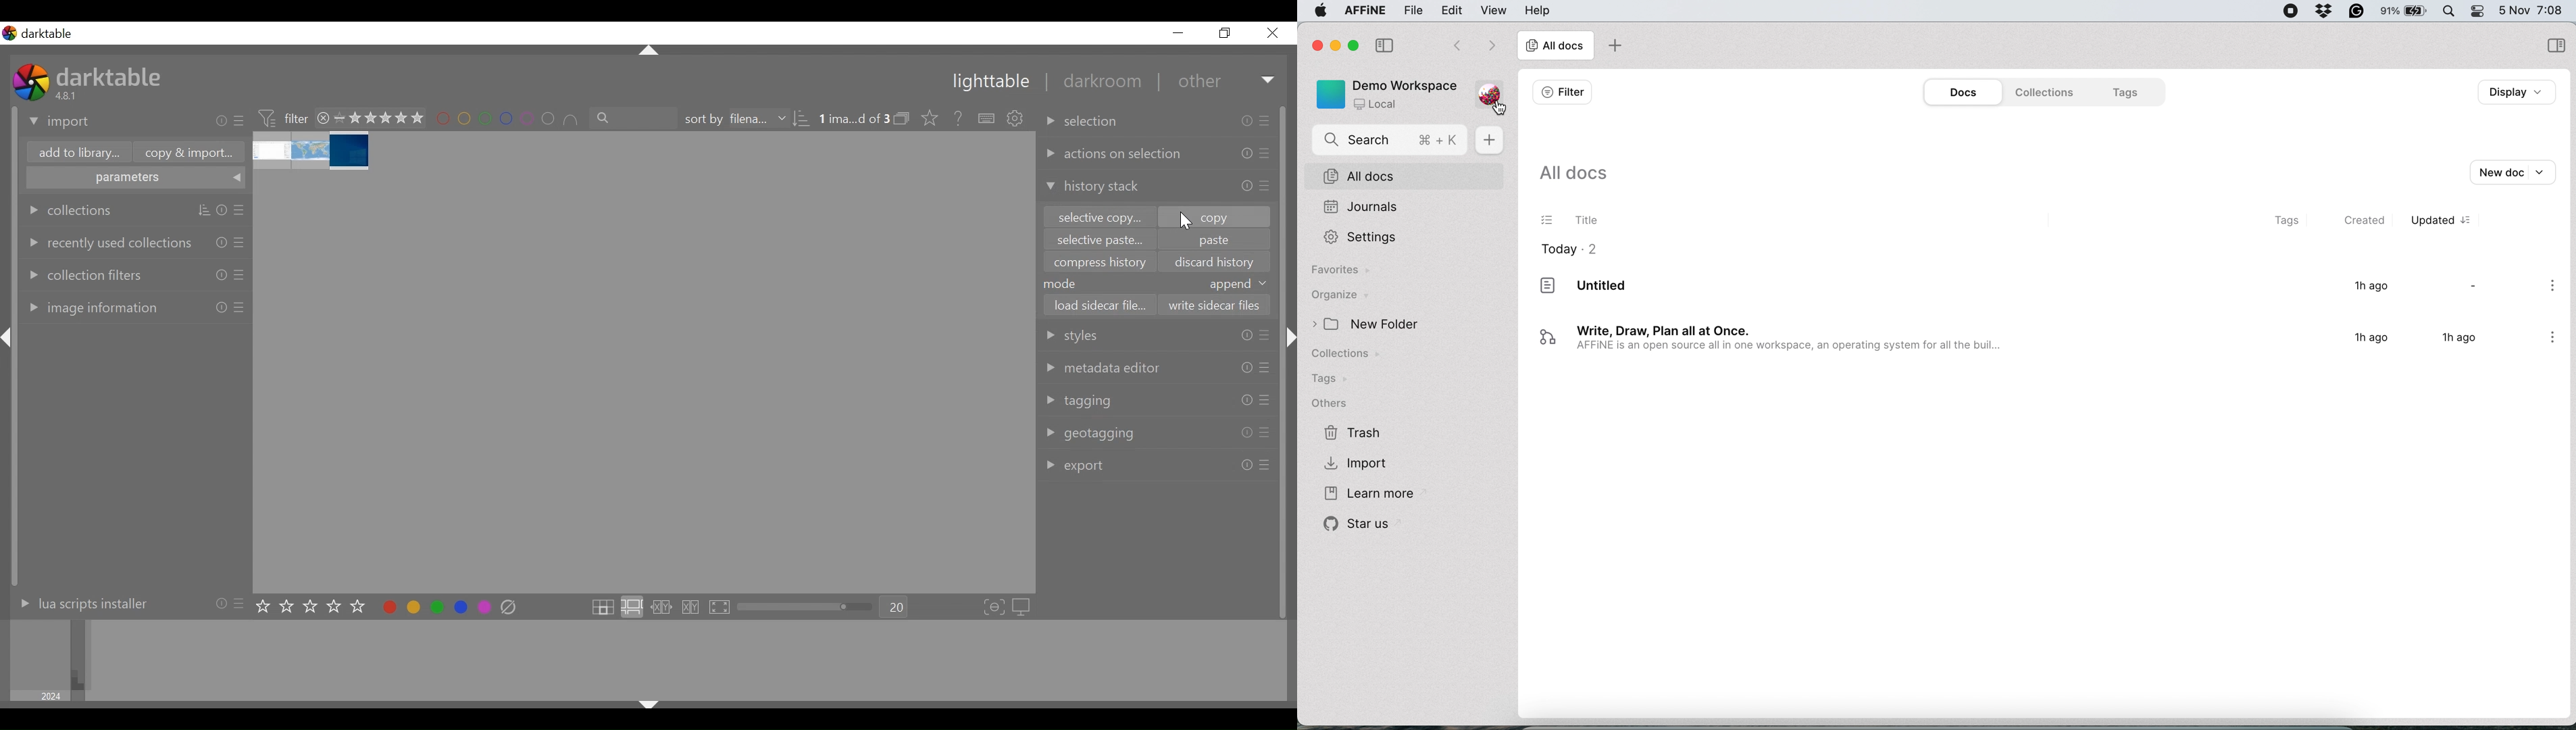 Image resolution: width=2576 pixels, height=756 pixels. I want to click on history stack, so click(1092, 187).